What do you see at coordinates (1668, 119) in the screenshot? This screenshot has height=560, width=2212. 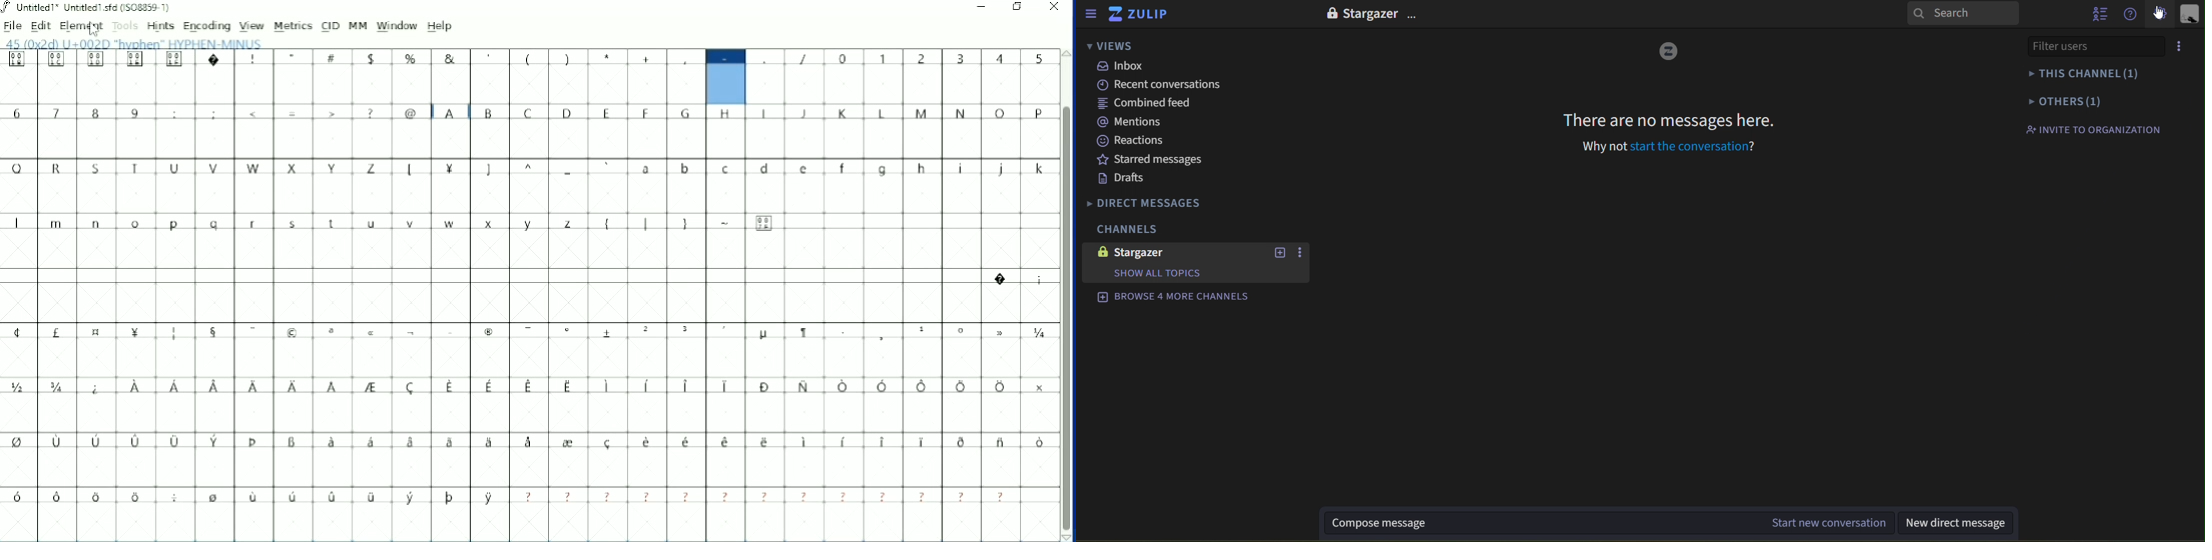 I see `There are no messages here.` at bounding box center [1668, 119].